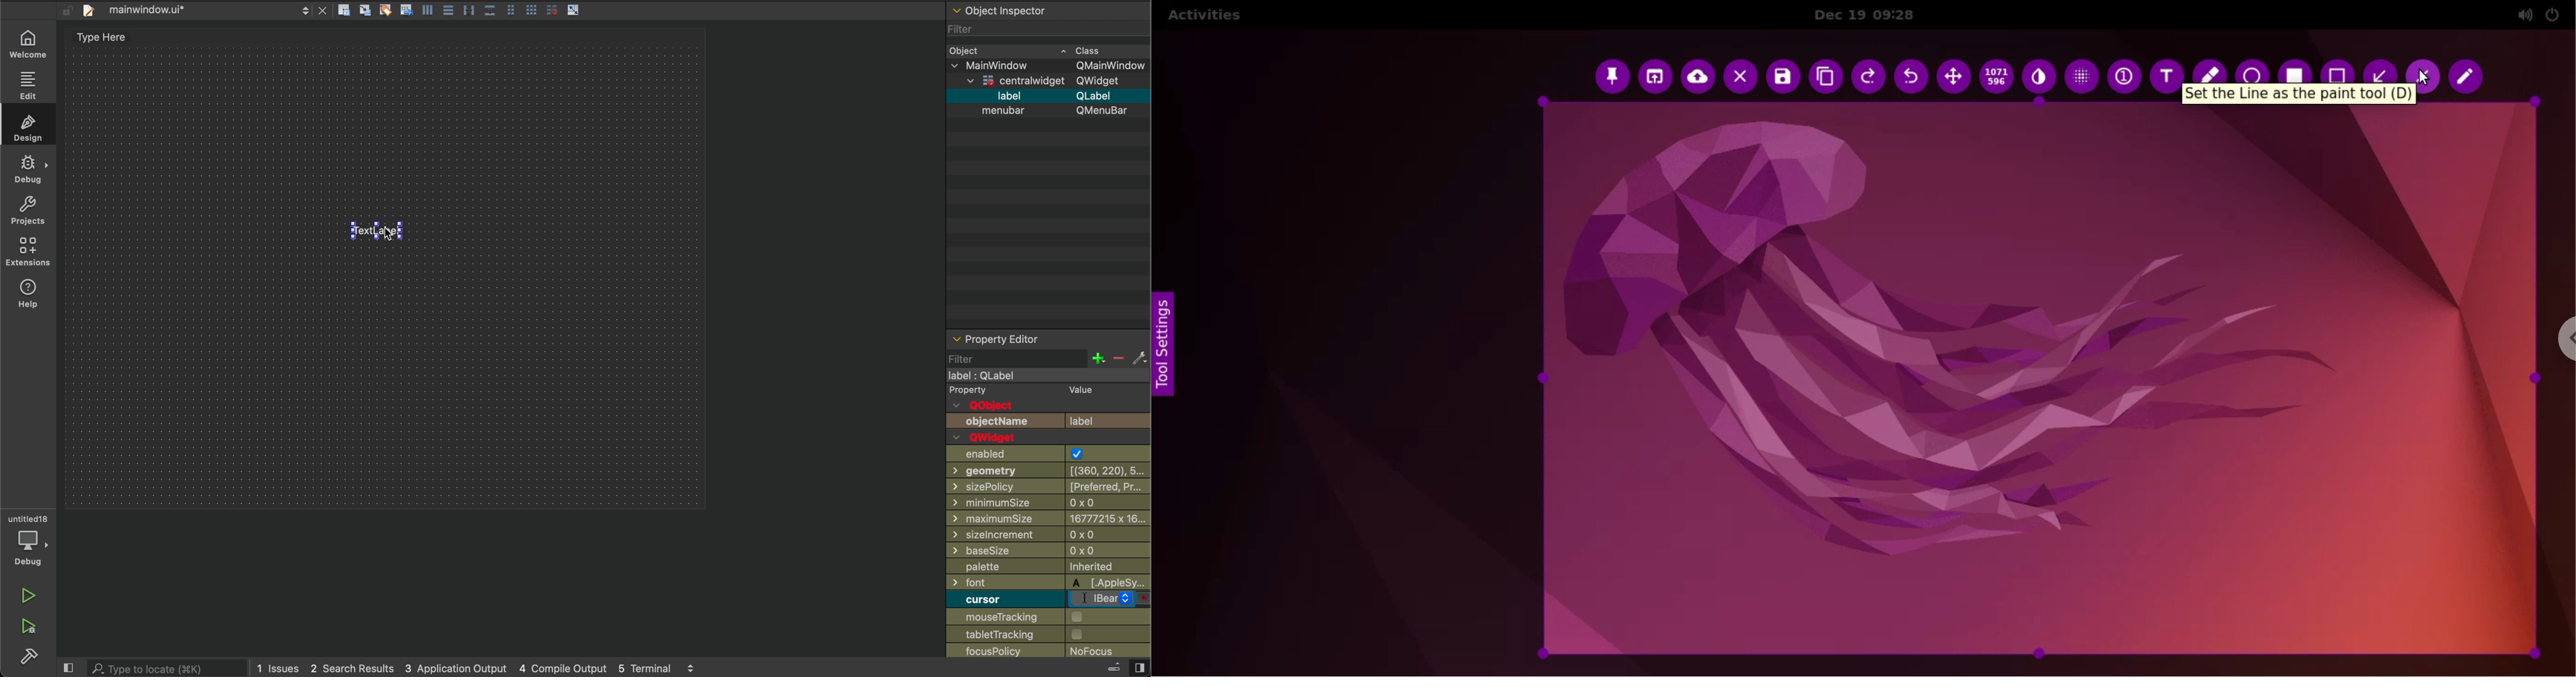 This screenshot has height=700, width=2576. I want to click on sizelncrement, so click(1002, 534).